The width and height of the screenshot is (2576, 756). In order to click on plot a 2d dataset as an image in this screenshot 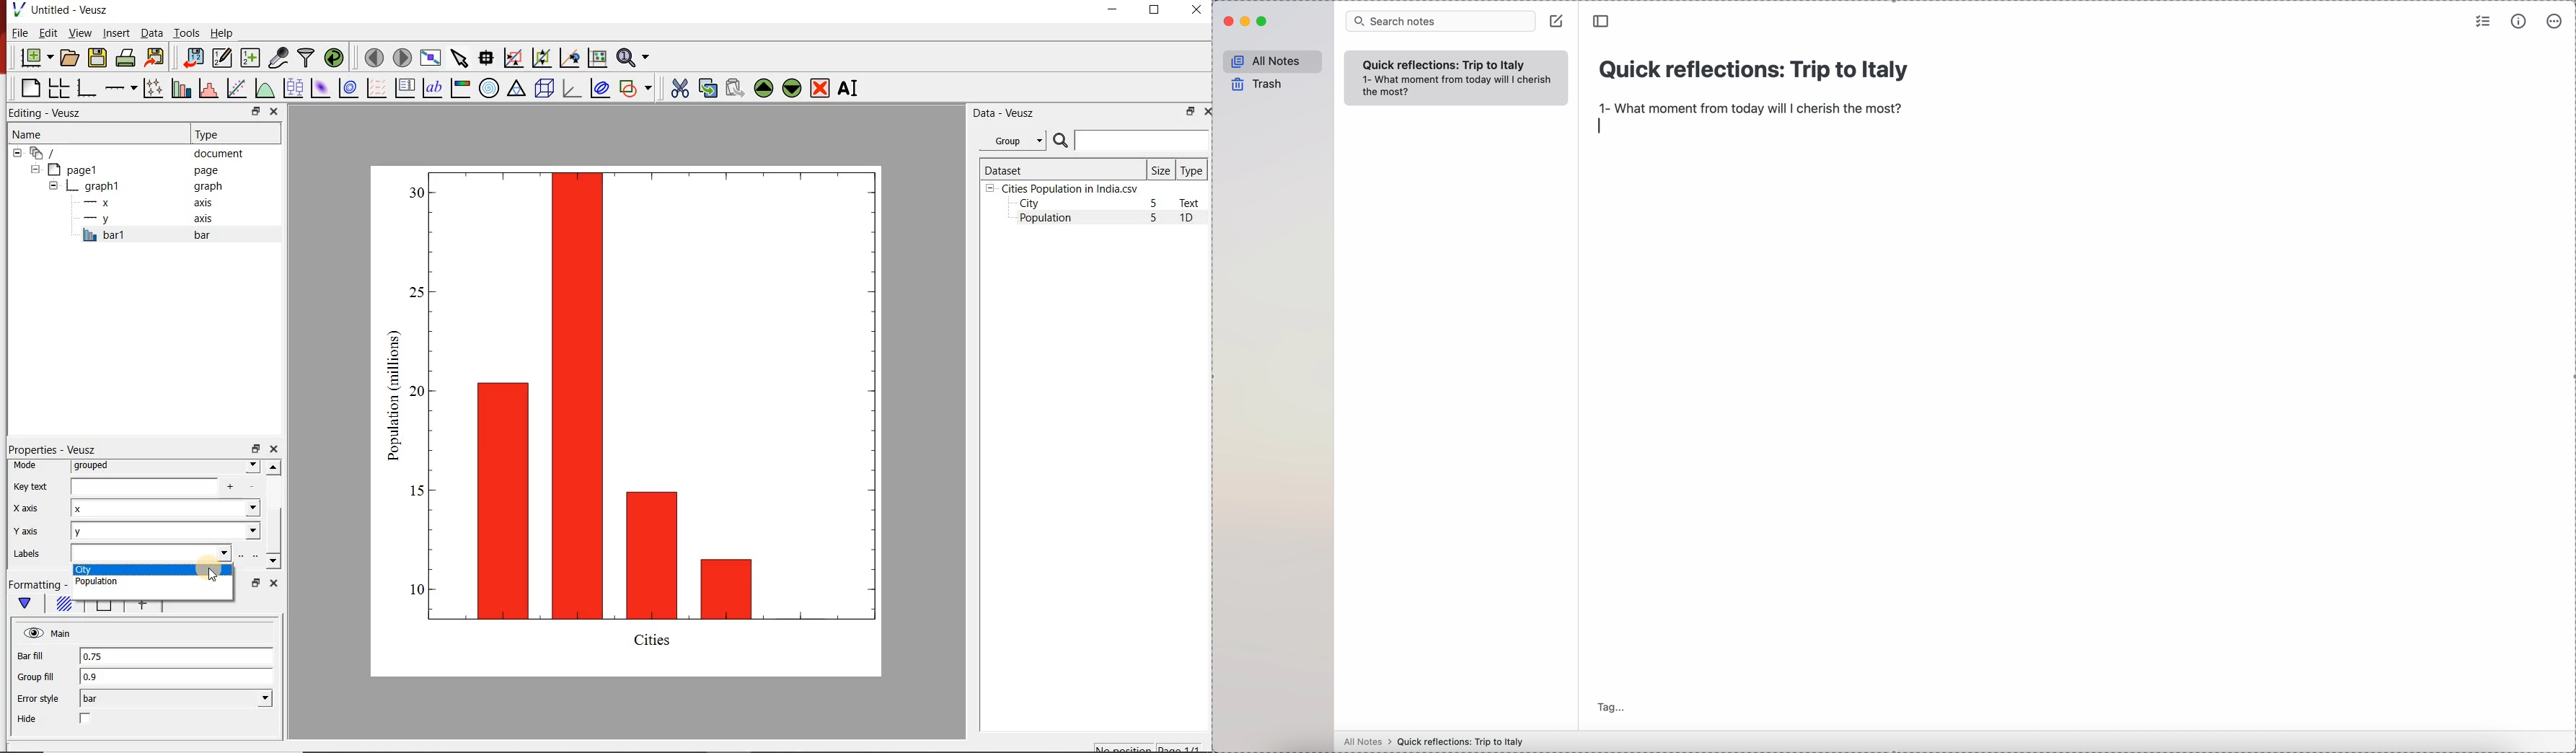, I will do `click(319, 87)`.